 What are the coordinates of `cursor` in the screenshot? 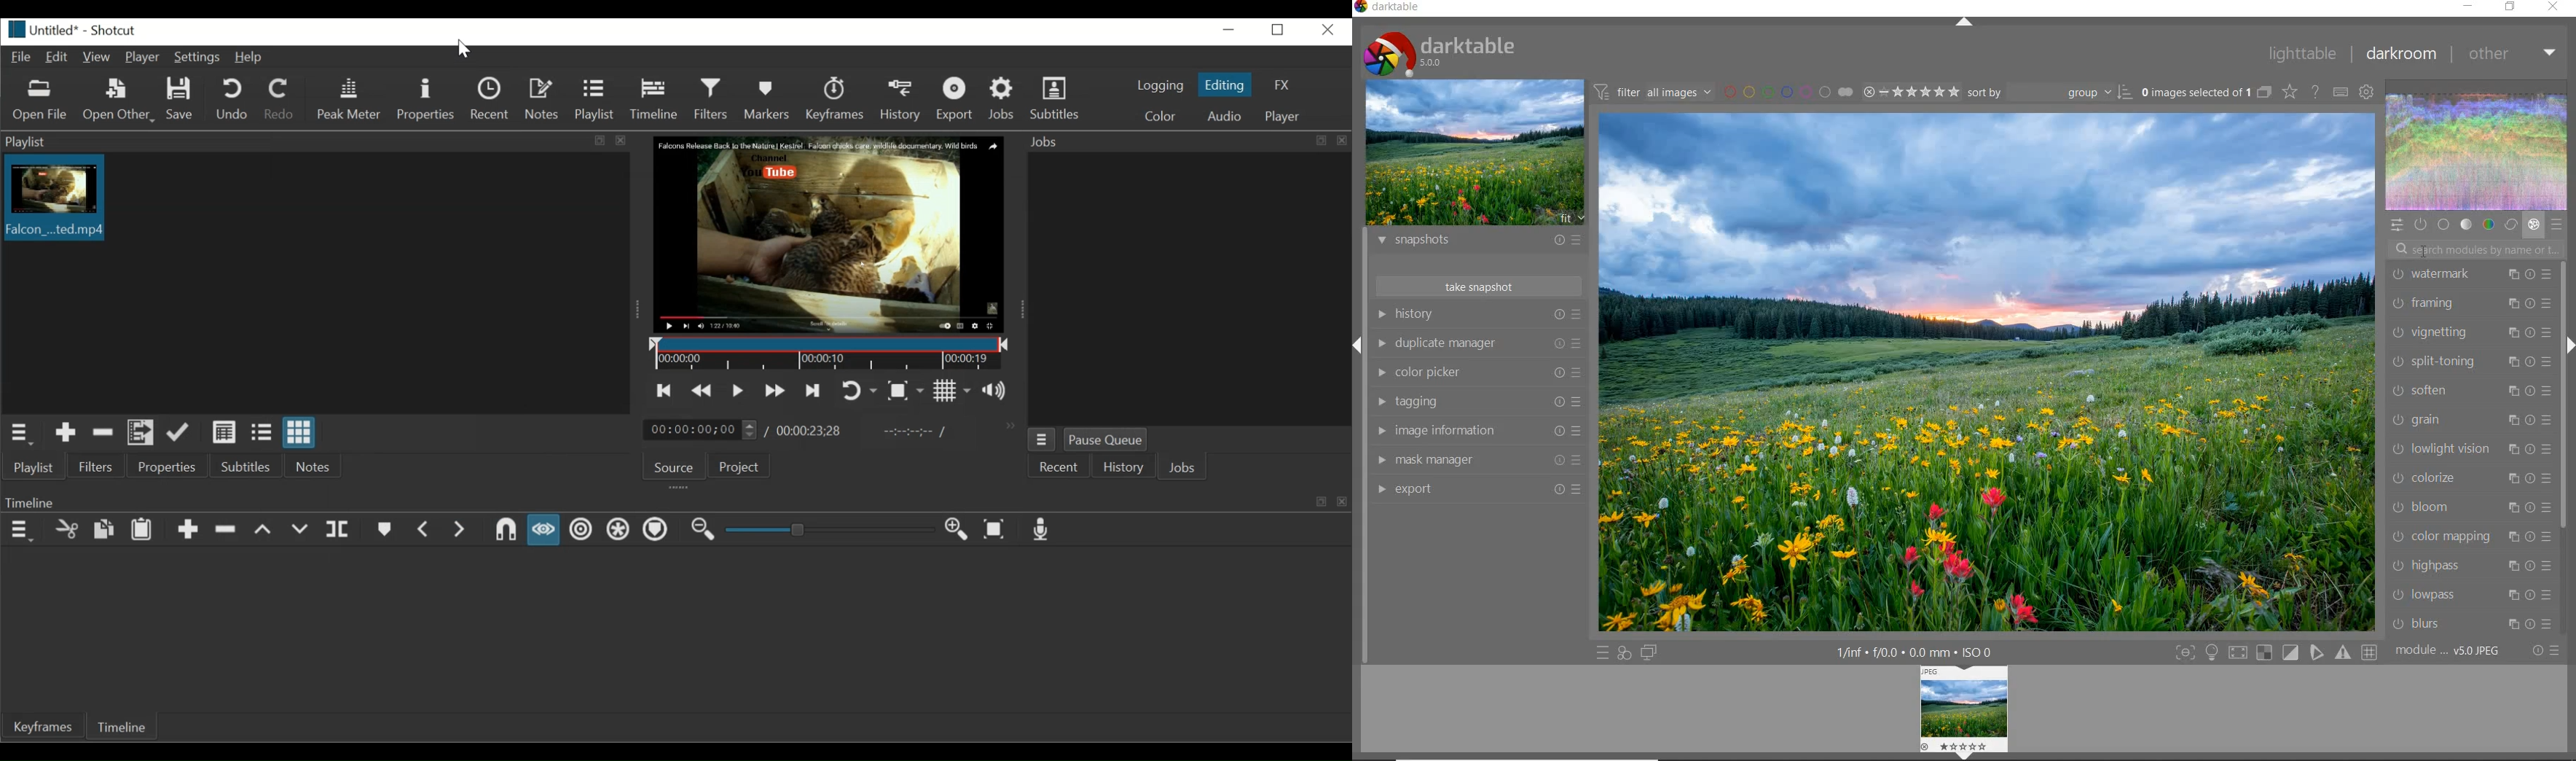 It's located at (2425, 251).